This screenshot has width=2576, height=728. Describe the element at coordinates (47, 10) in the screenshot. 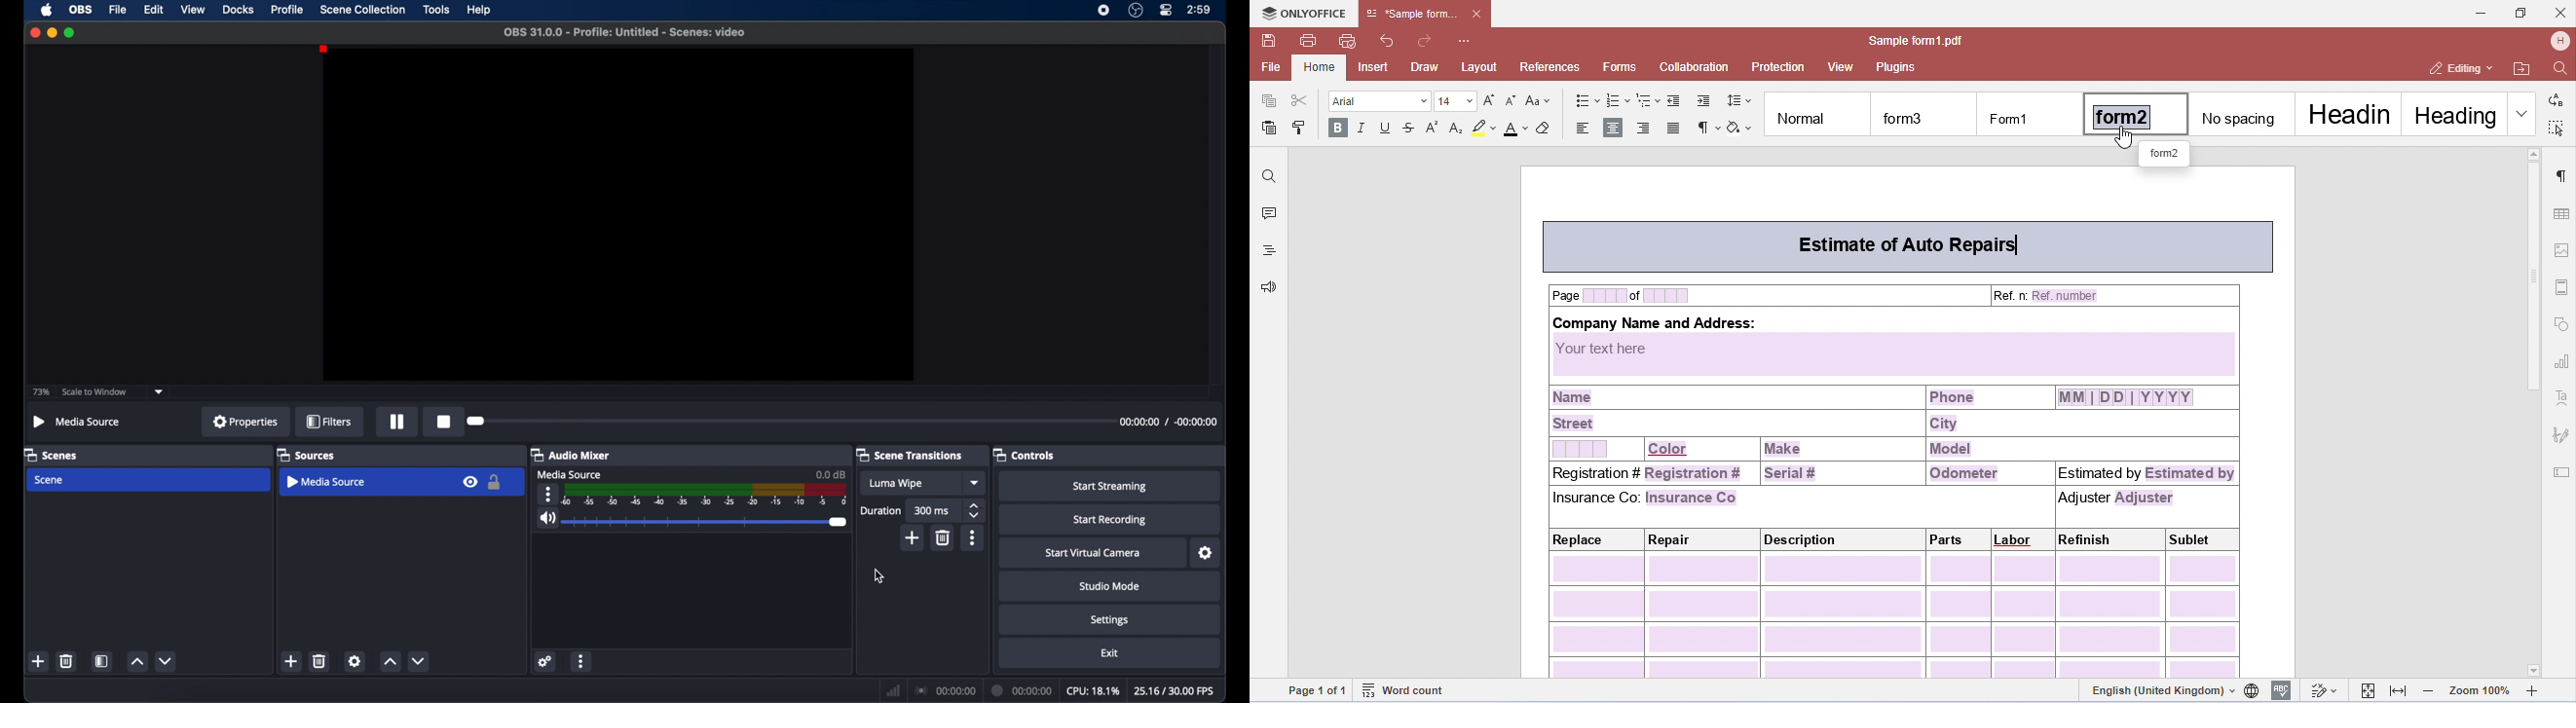

I see `apple icon` at that location.